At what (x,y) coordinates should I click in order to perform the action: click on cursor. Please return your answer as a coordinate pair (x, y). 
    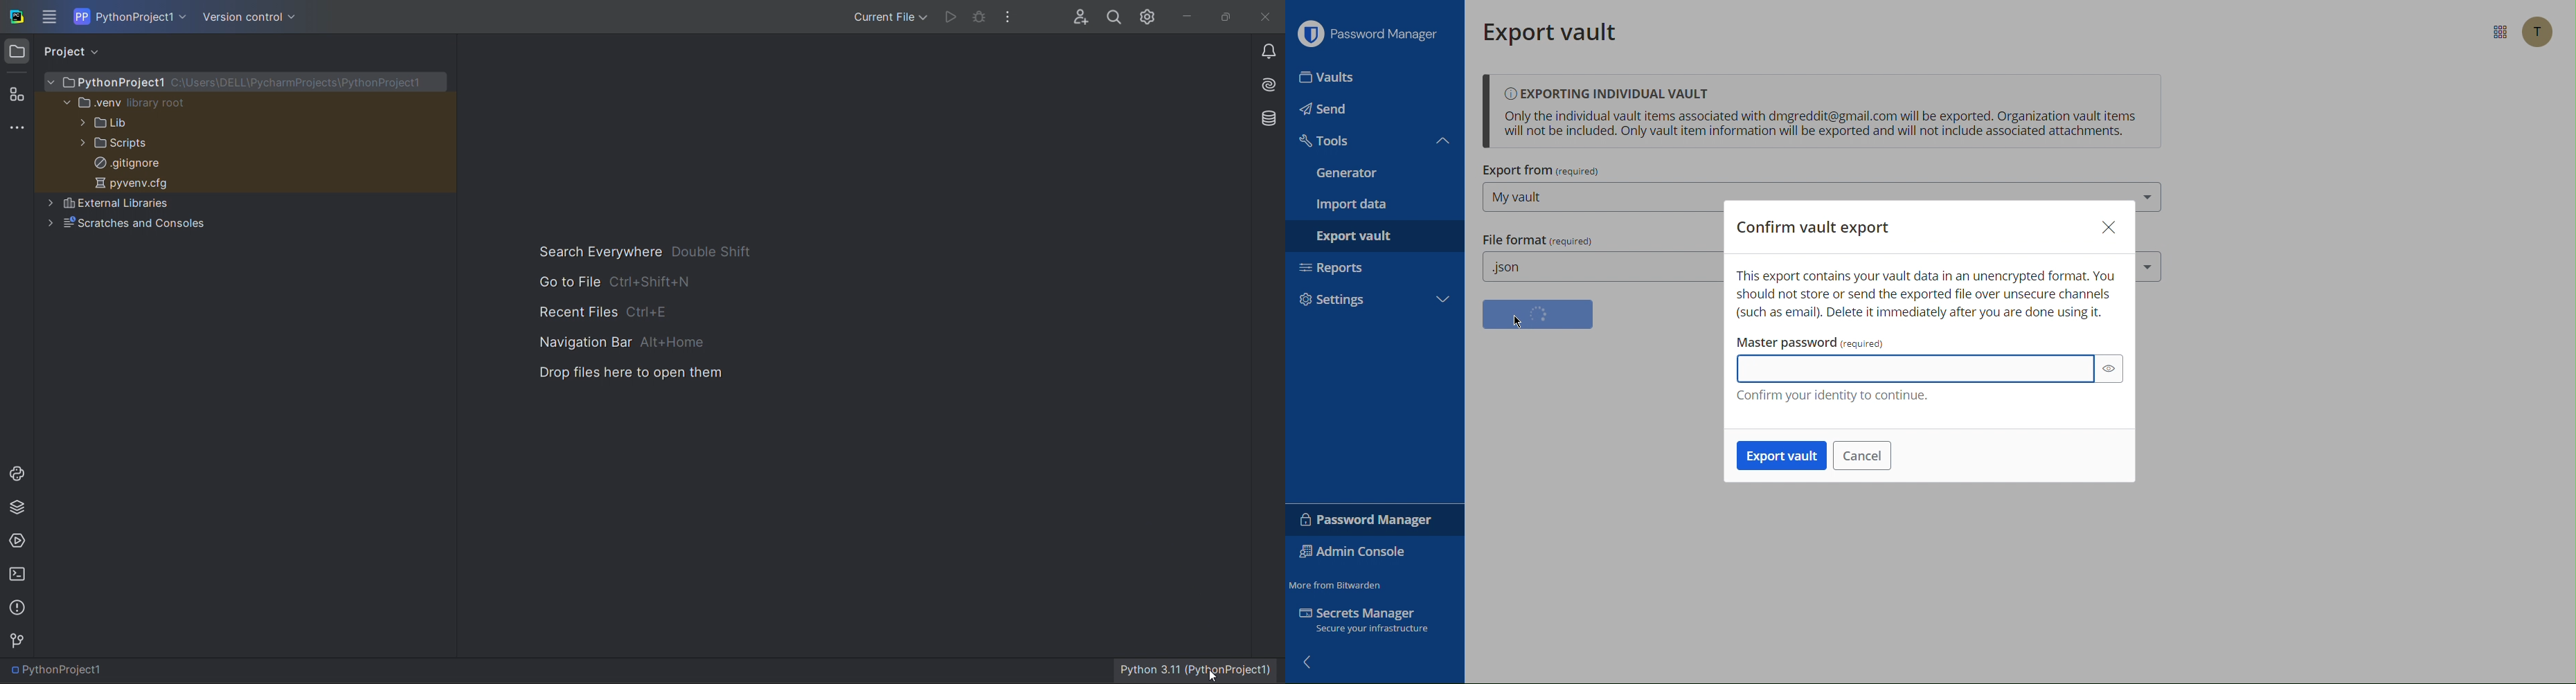
    Looking at the image, I should click on (1212, 672).